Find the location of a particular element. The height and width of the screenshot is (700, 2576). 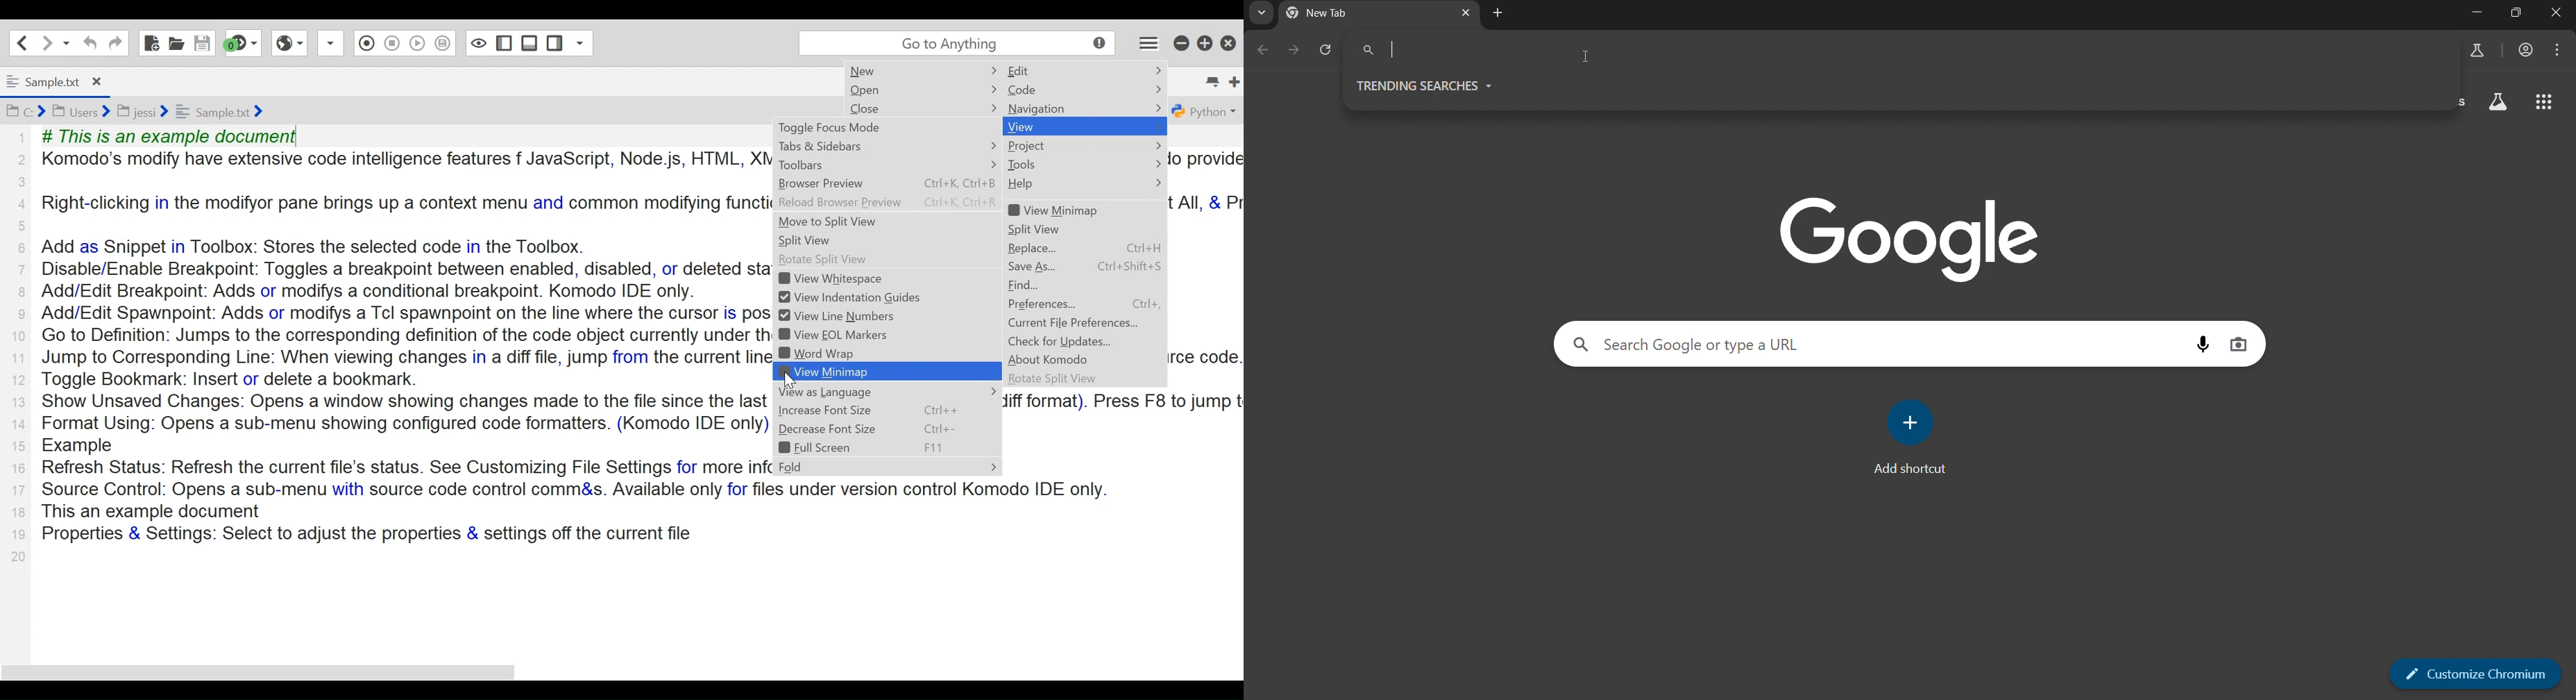

undo is located at coordinates (88, 43).